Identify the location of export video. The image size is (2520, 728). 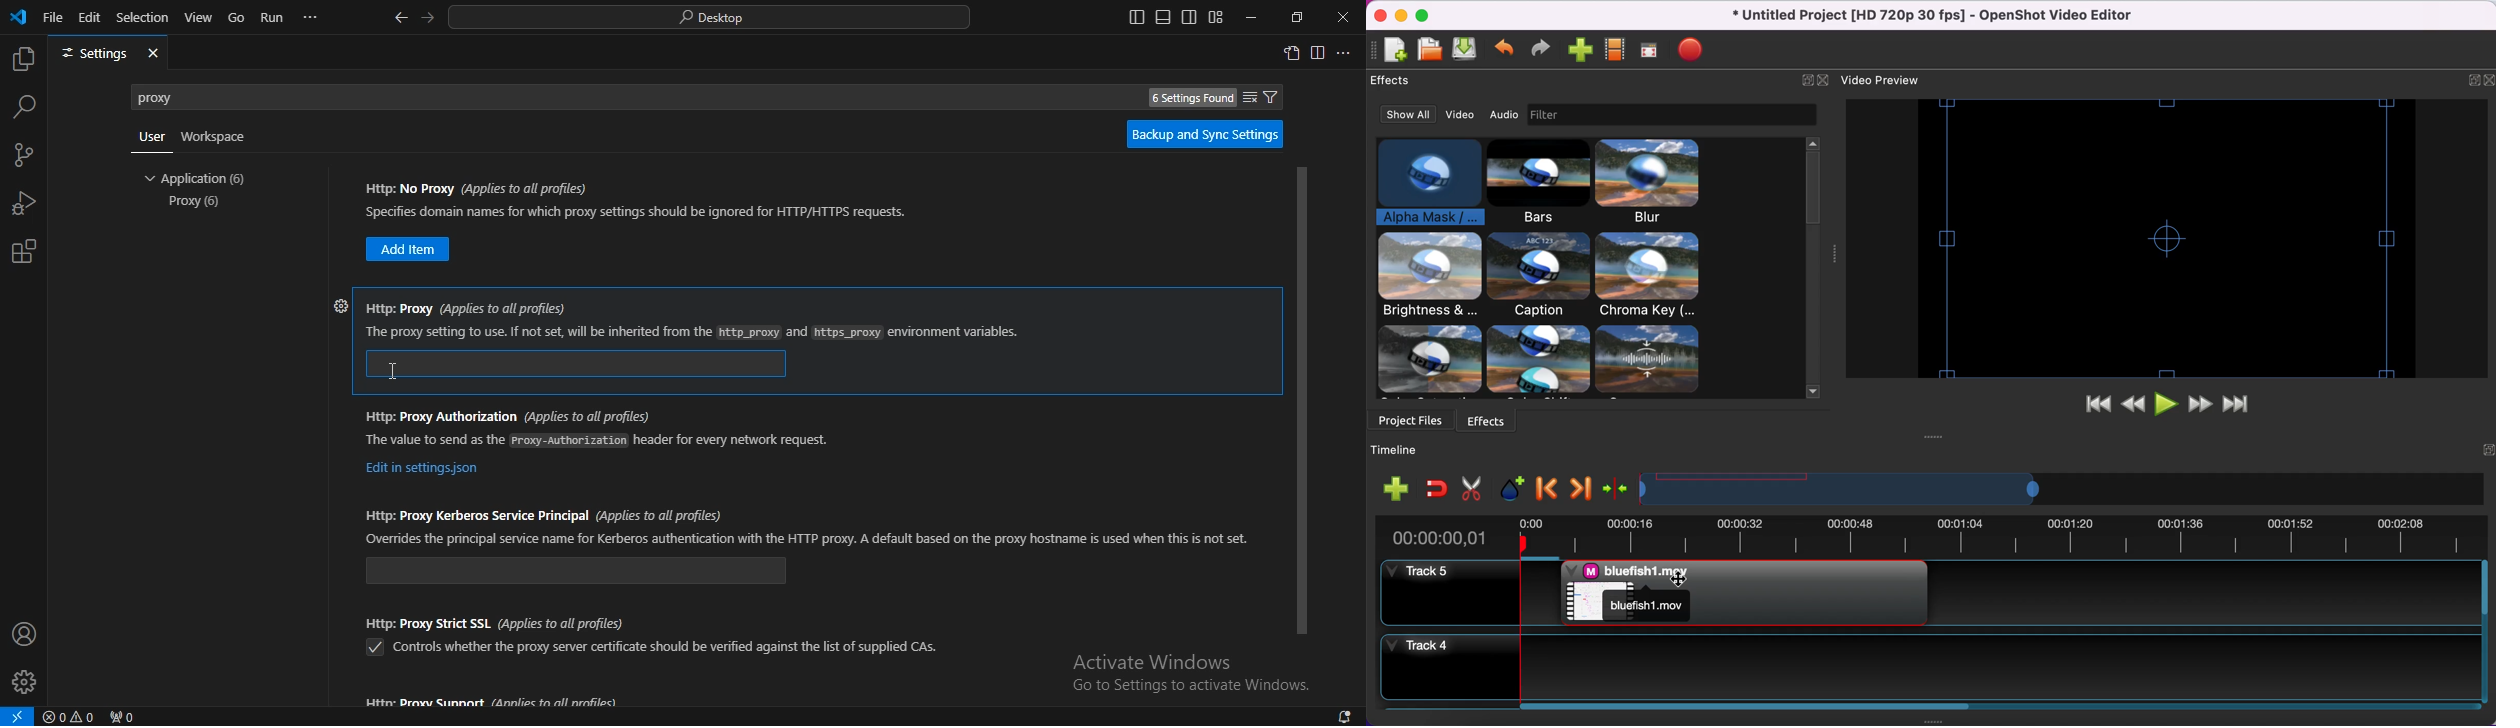
(1693, 52).